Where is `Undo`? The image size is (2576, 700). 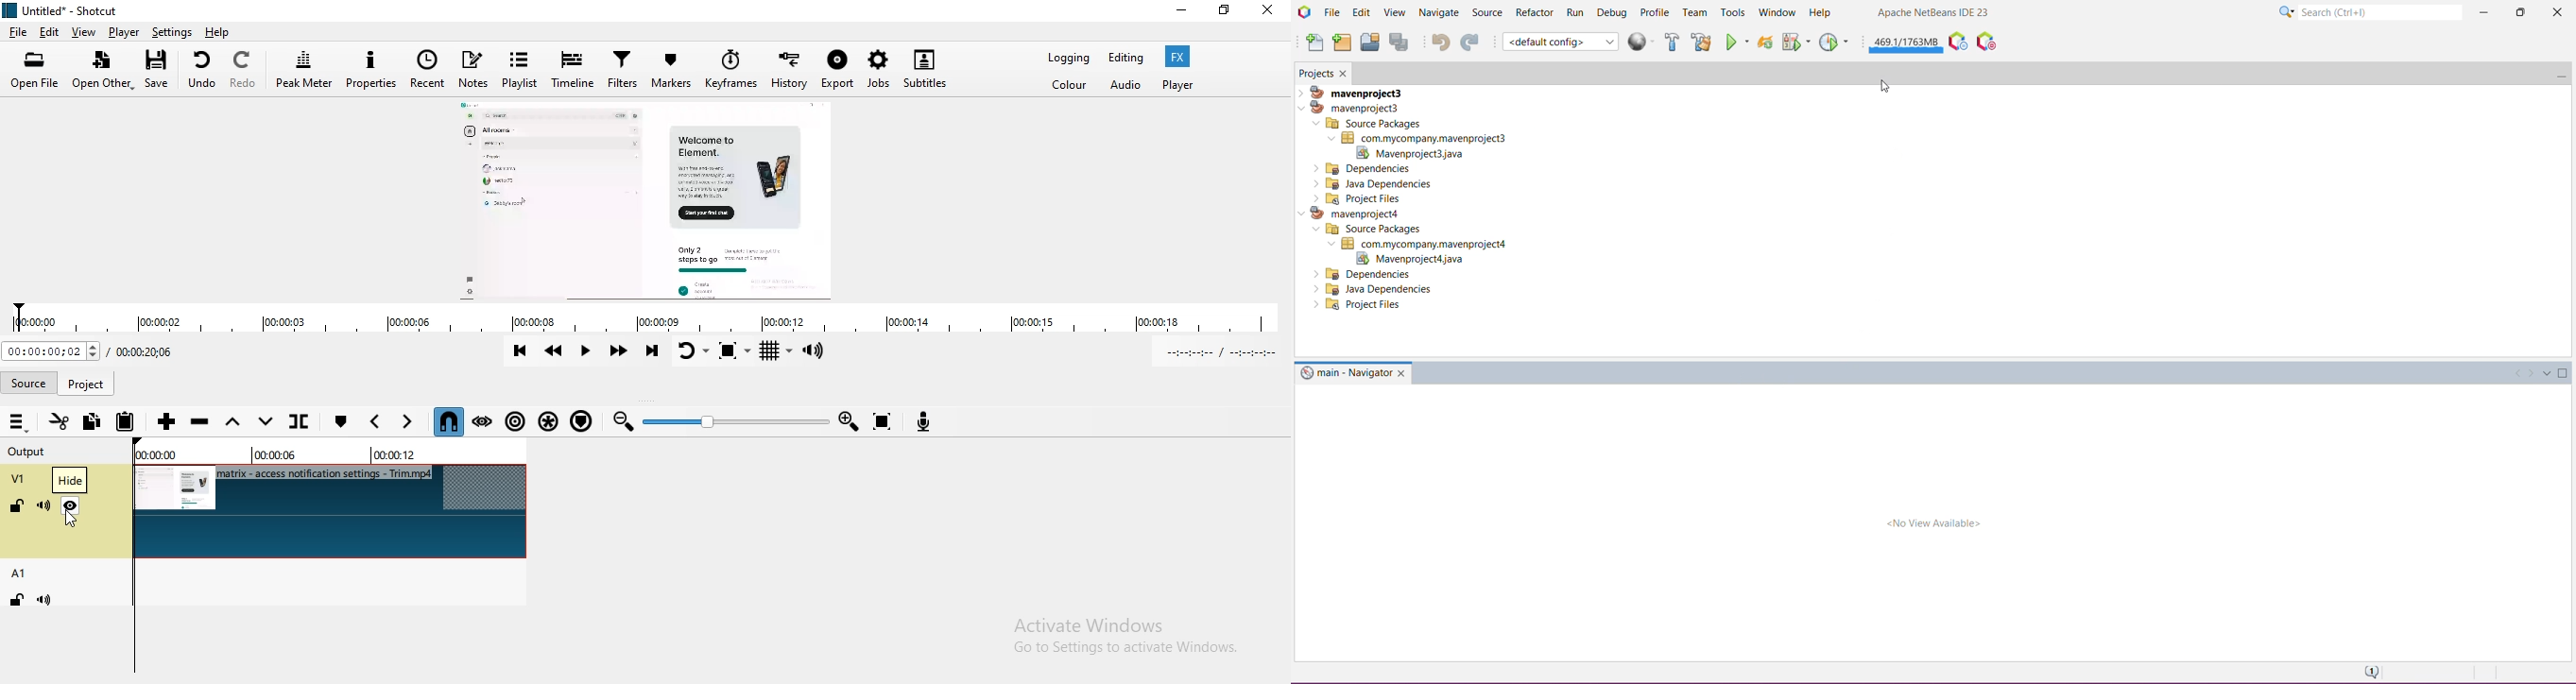 Undo is located at coordinates (201, 69).